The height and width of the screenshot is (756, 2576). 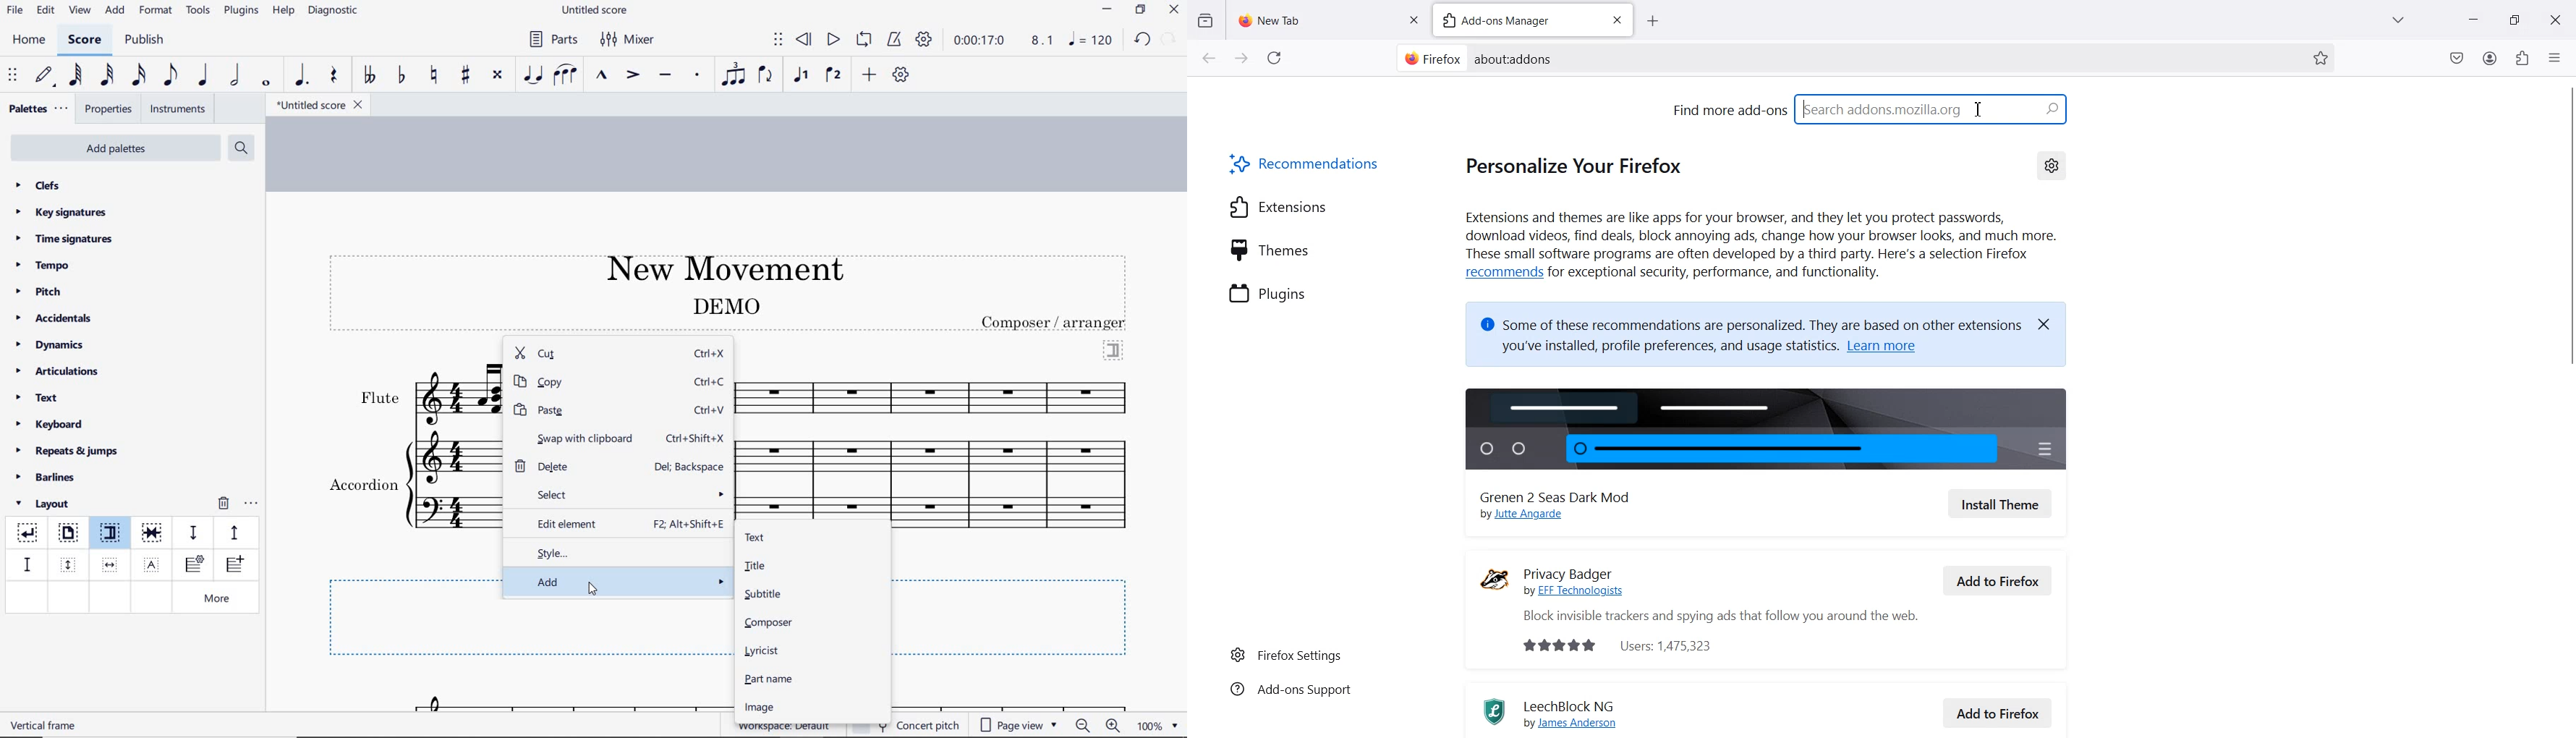 What do you see at coordinates (2050, 323) in the screenshot?
I see `Close` at bounding box center [2050, 323].